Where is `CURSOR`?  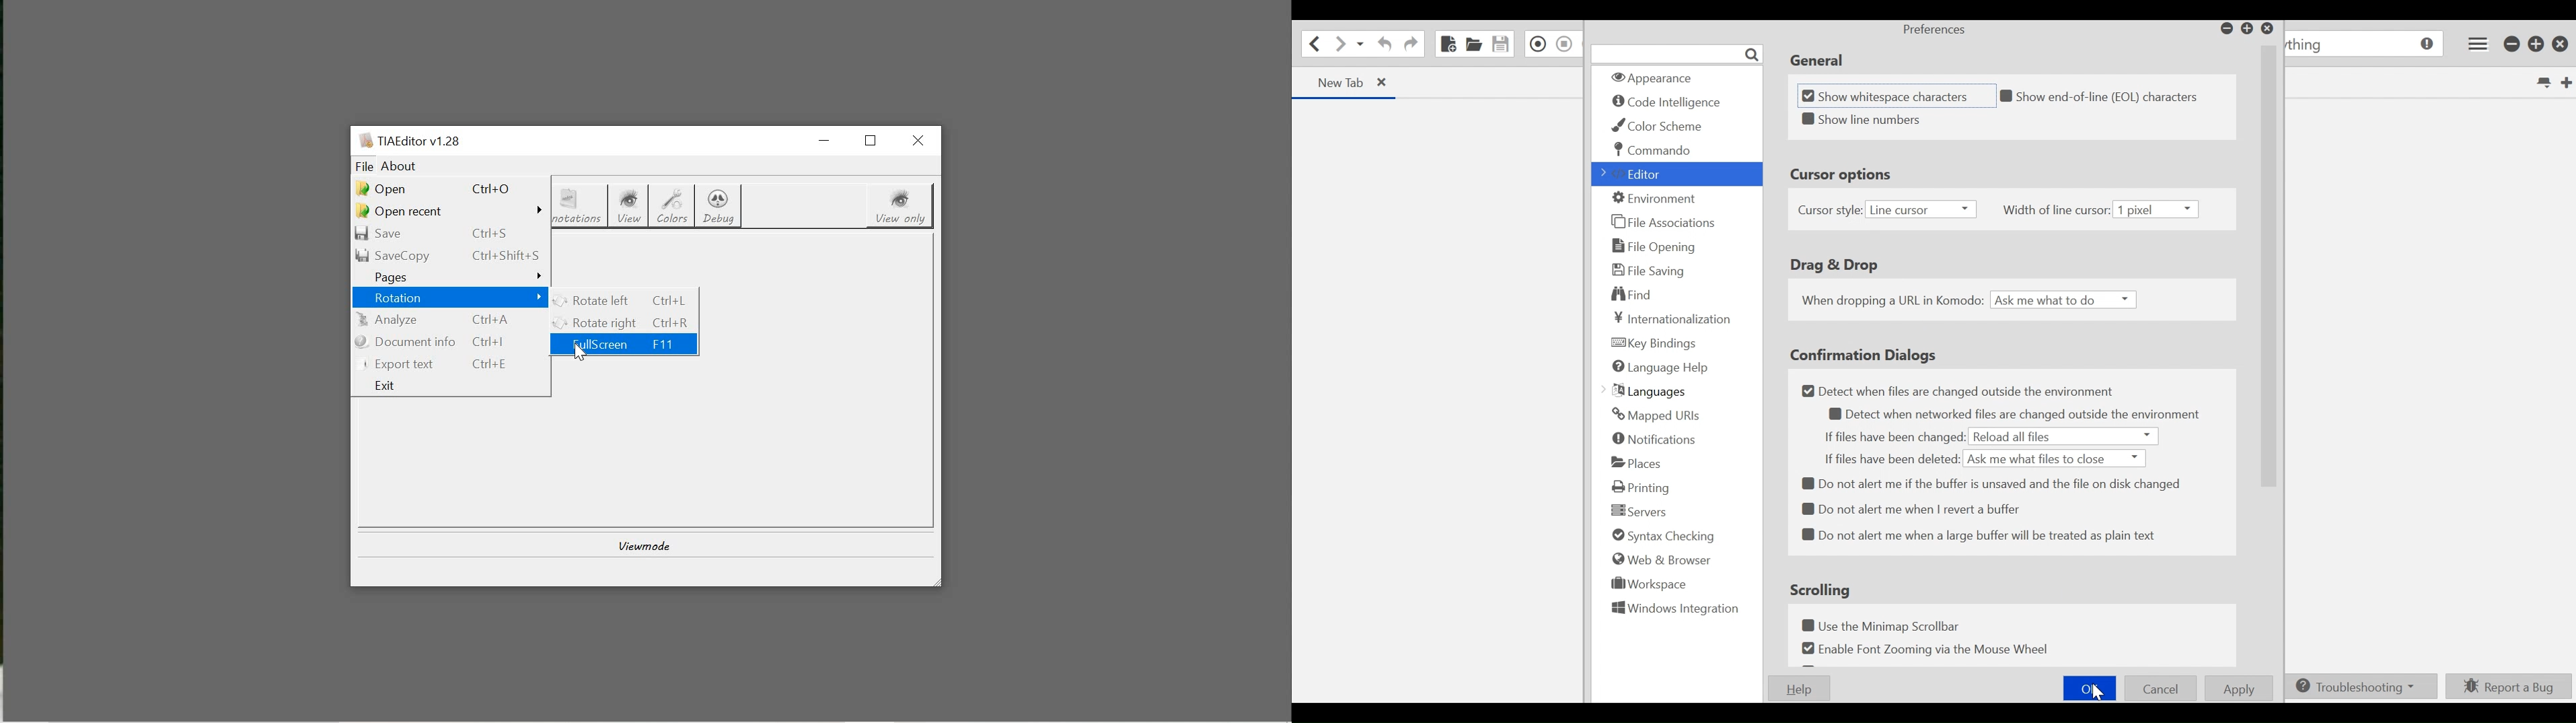 CURSOR is located at coordinates (581, 356).